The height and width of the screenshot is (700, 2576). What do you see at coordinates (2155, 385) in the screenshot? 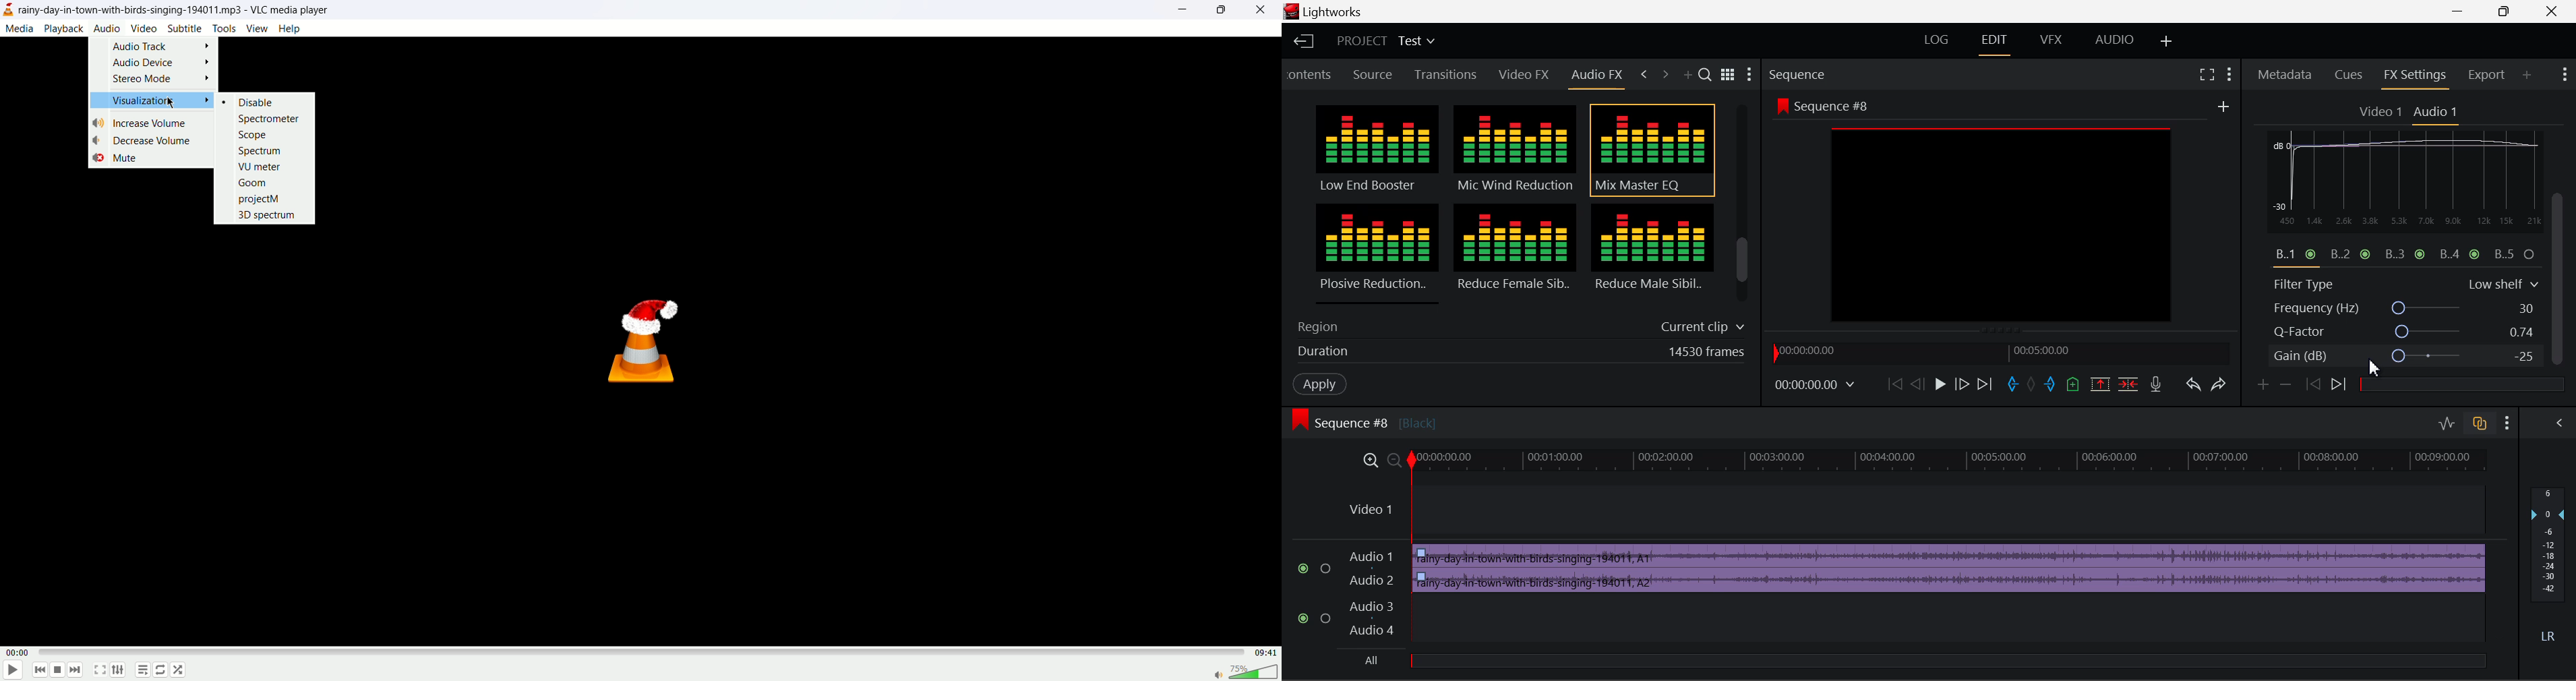
I see `Record Voiceover` at bounding box center [2155, 385].